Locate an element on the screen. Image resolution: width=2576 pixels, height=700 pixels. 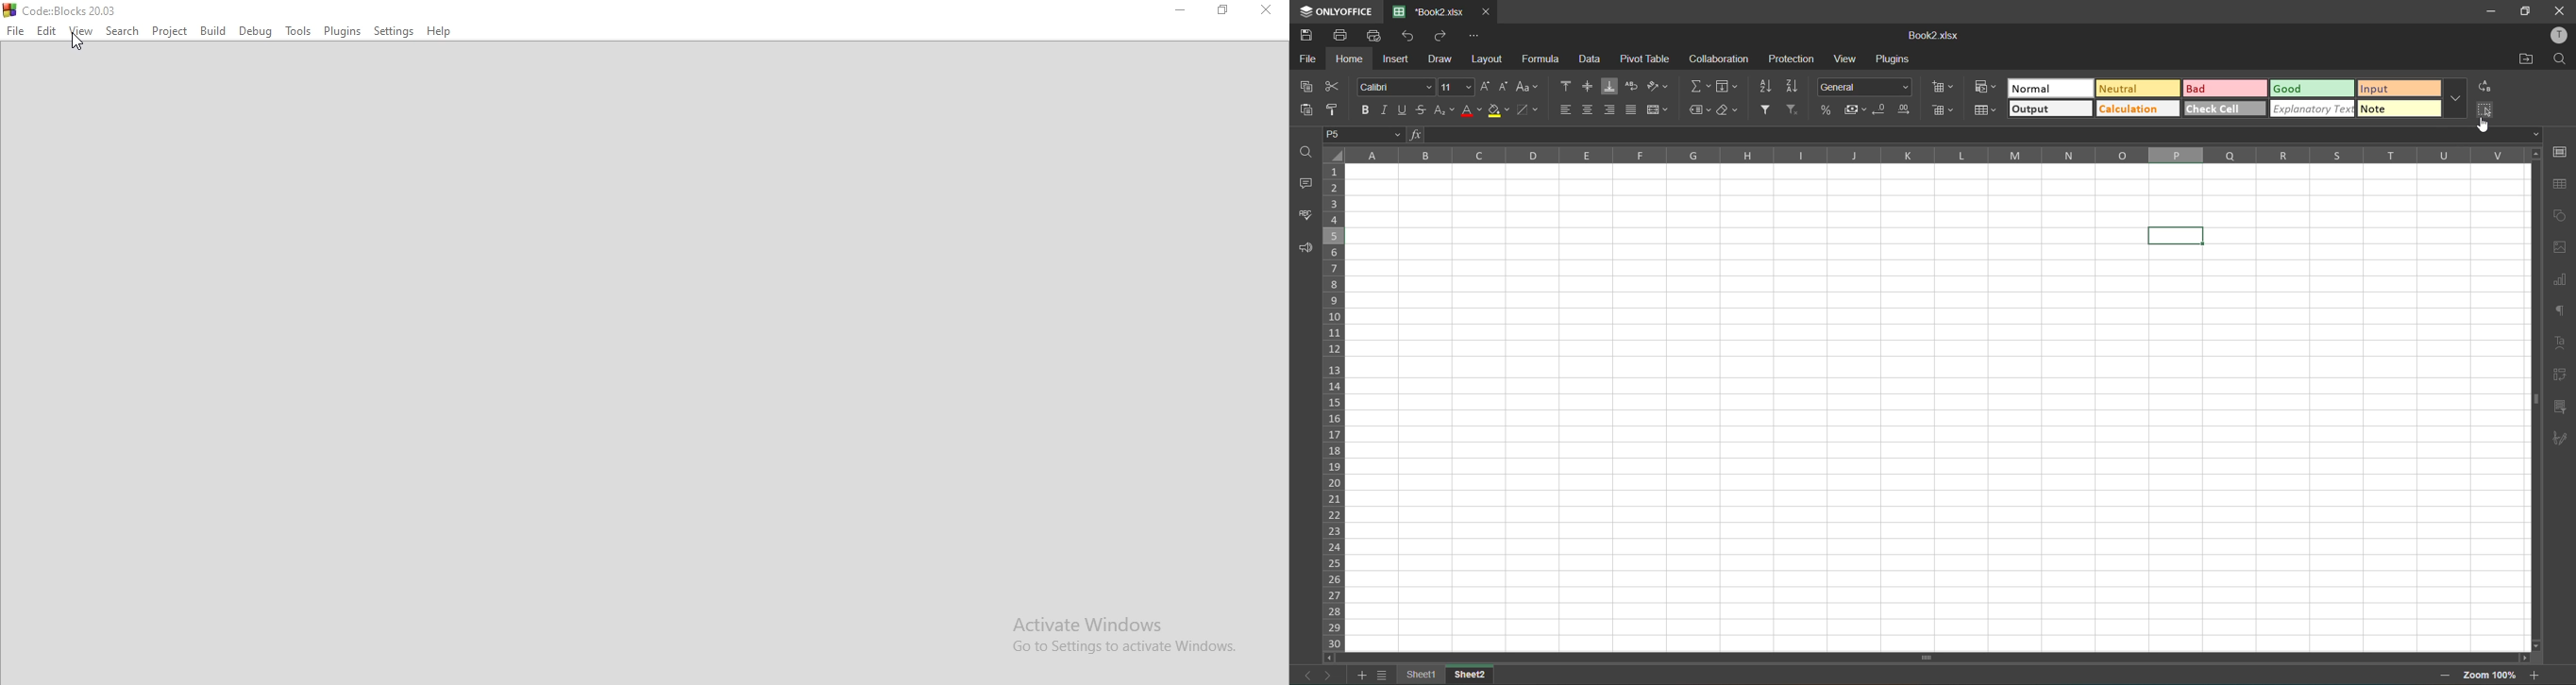
customize quick access toolbar is located at coordinates (1475, 37).